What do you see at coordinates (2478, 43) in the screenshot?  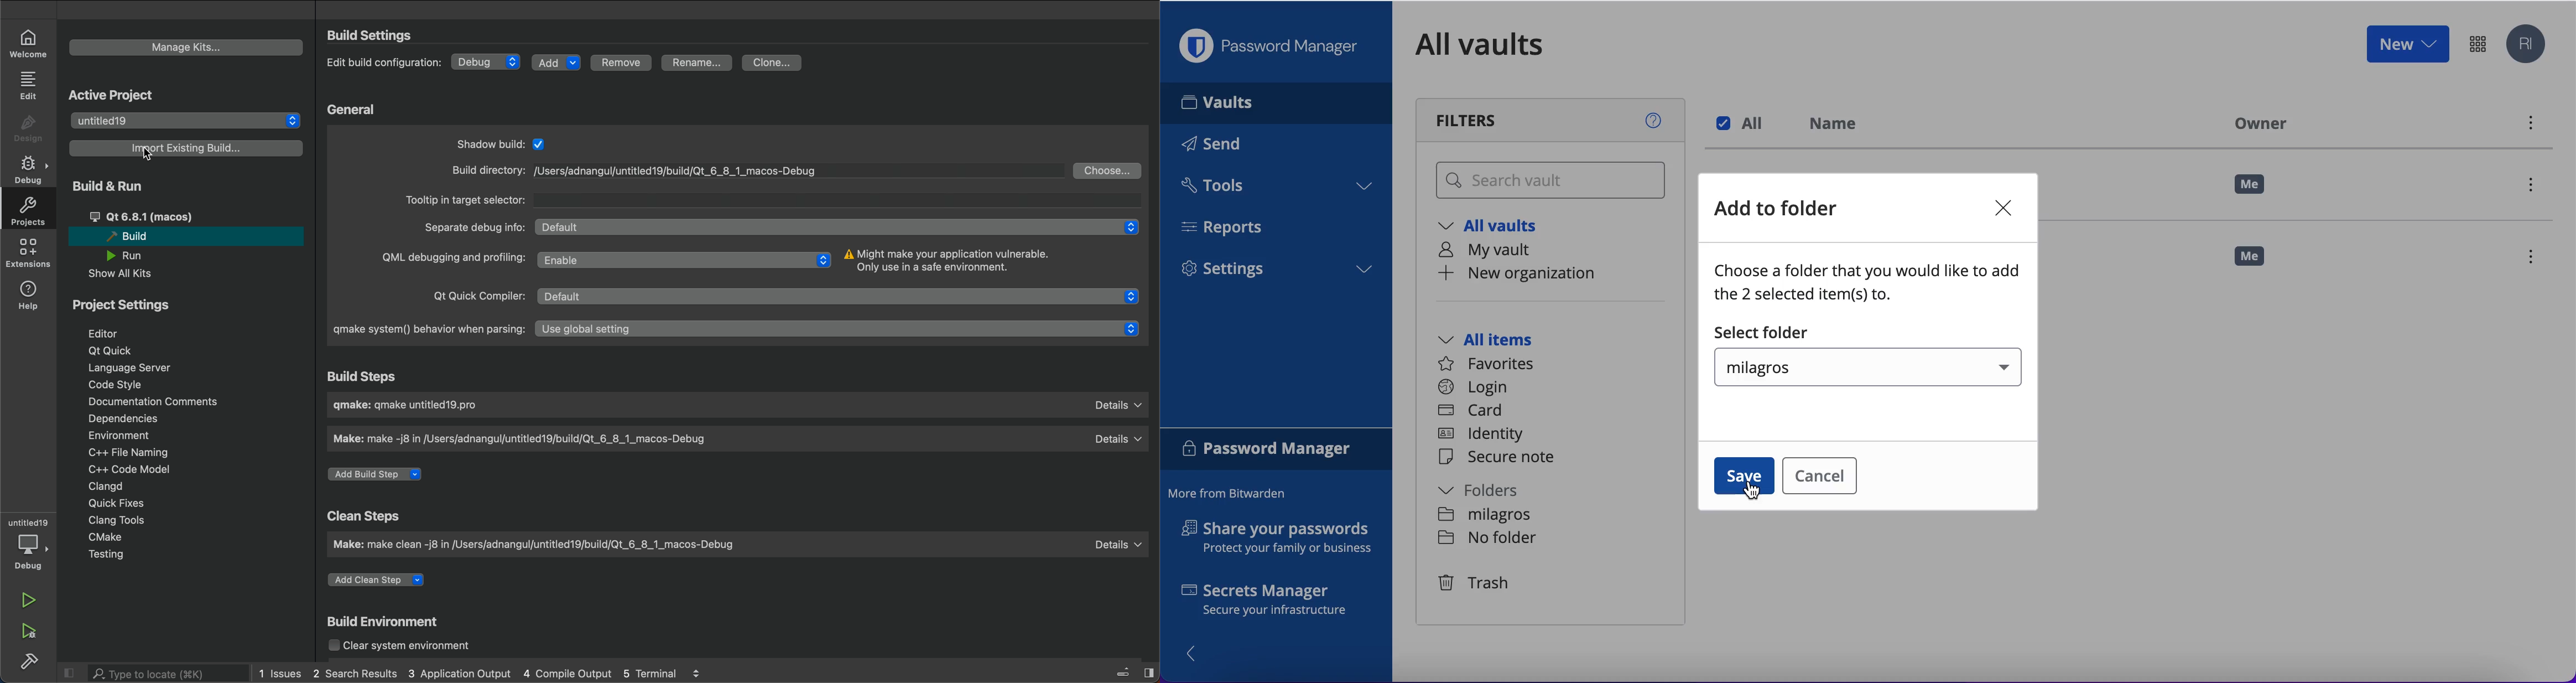 I see `password manager` at bounding box center [2478, 43].